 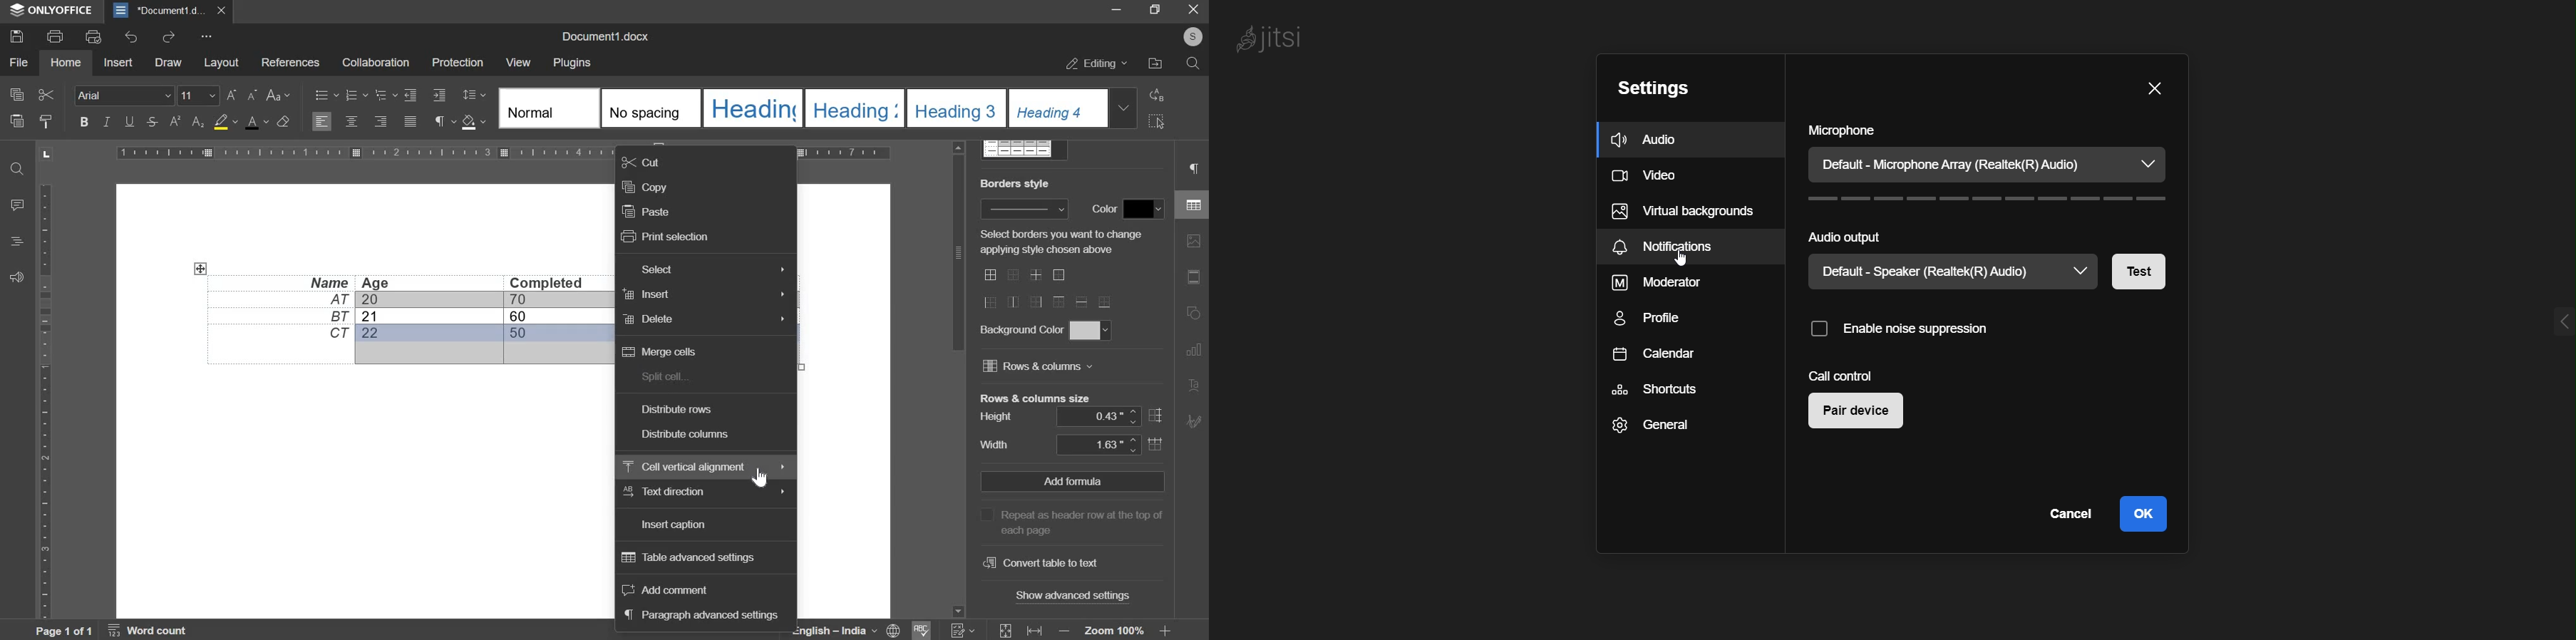 What do you see at coordinates (1050, 366) in the screenshot?
I see `rows and columns` at bounding box center [1050, 366].